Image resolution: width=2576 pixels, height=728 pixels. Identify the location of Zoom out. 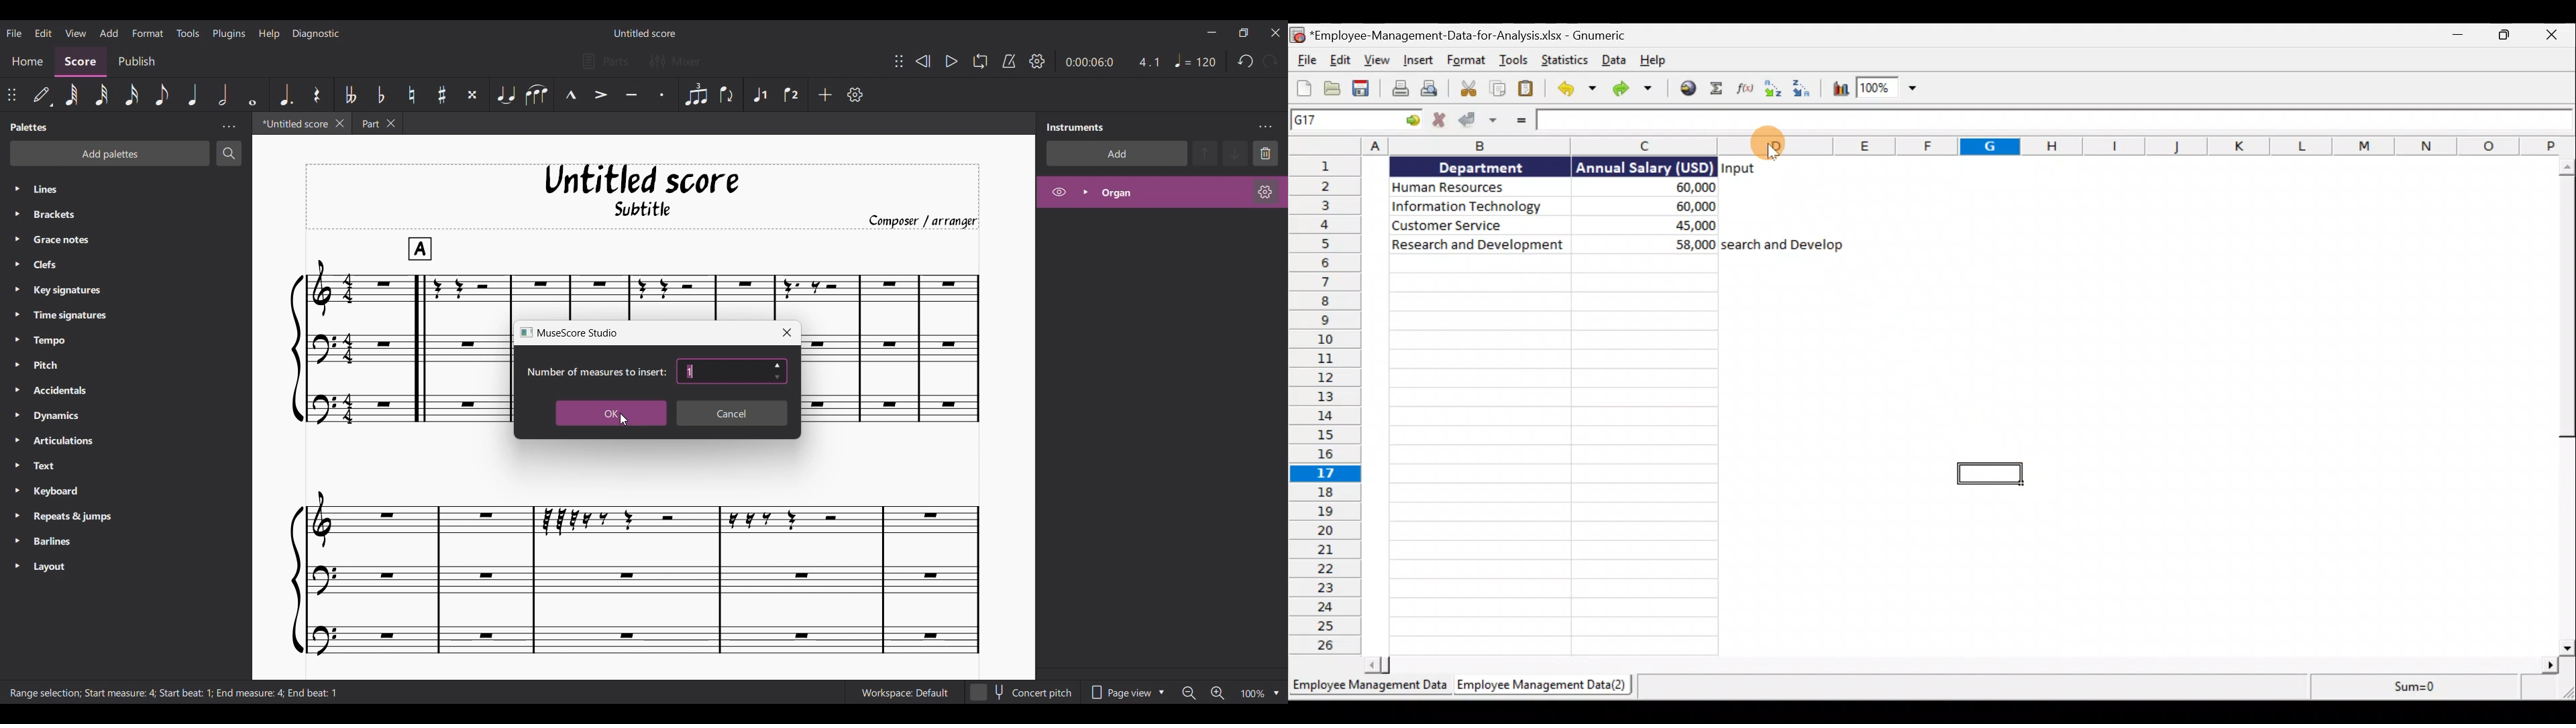
(1189, 693).